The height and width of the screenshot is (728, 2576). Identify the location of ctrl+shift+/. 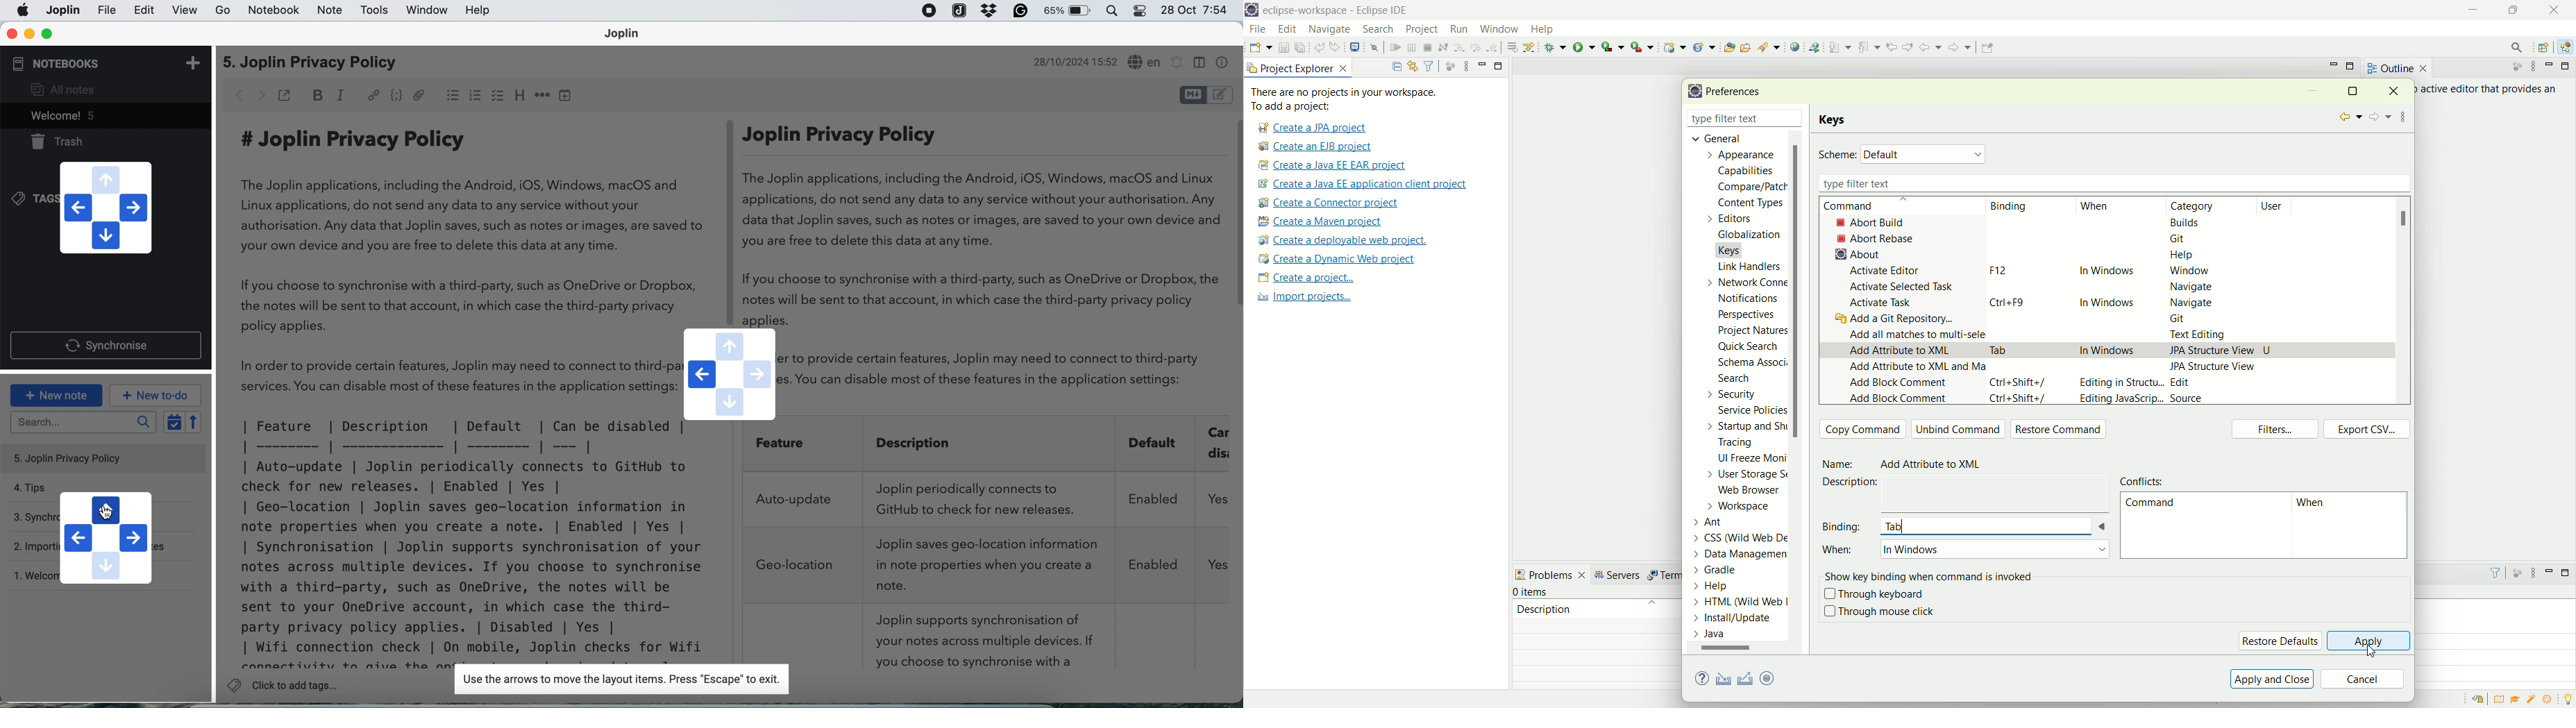
(2021, 401).